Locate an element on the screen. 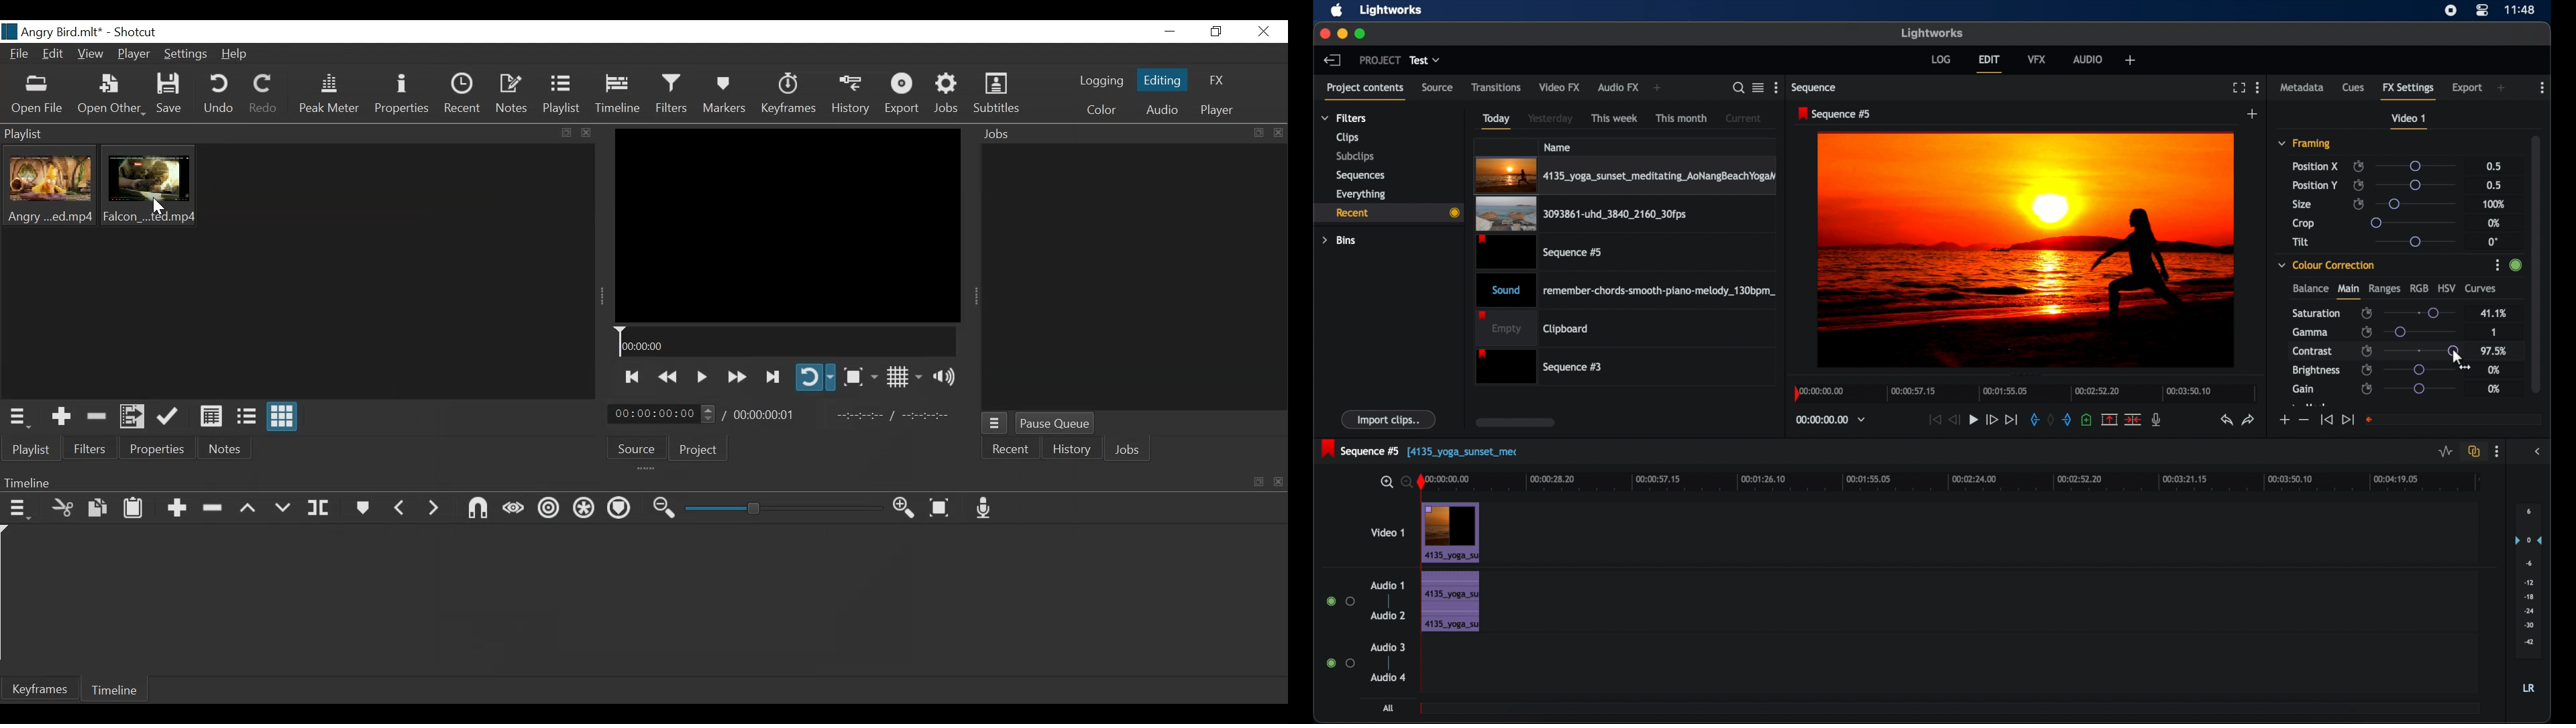 The width and height of the screenshot is (2576, 728). 0.5 is located at coordinates (2492, 165).